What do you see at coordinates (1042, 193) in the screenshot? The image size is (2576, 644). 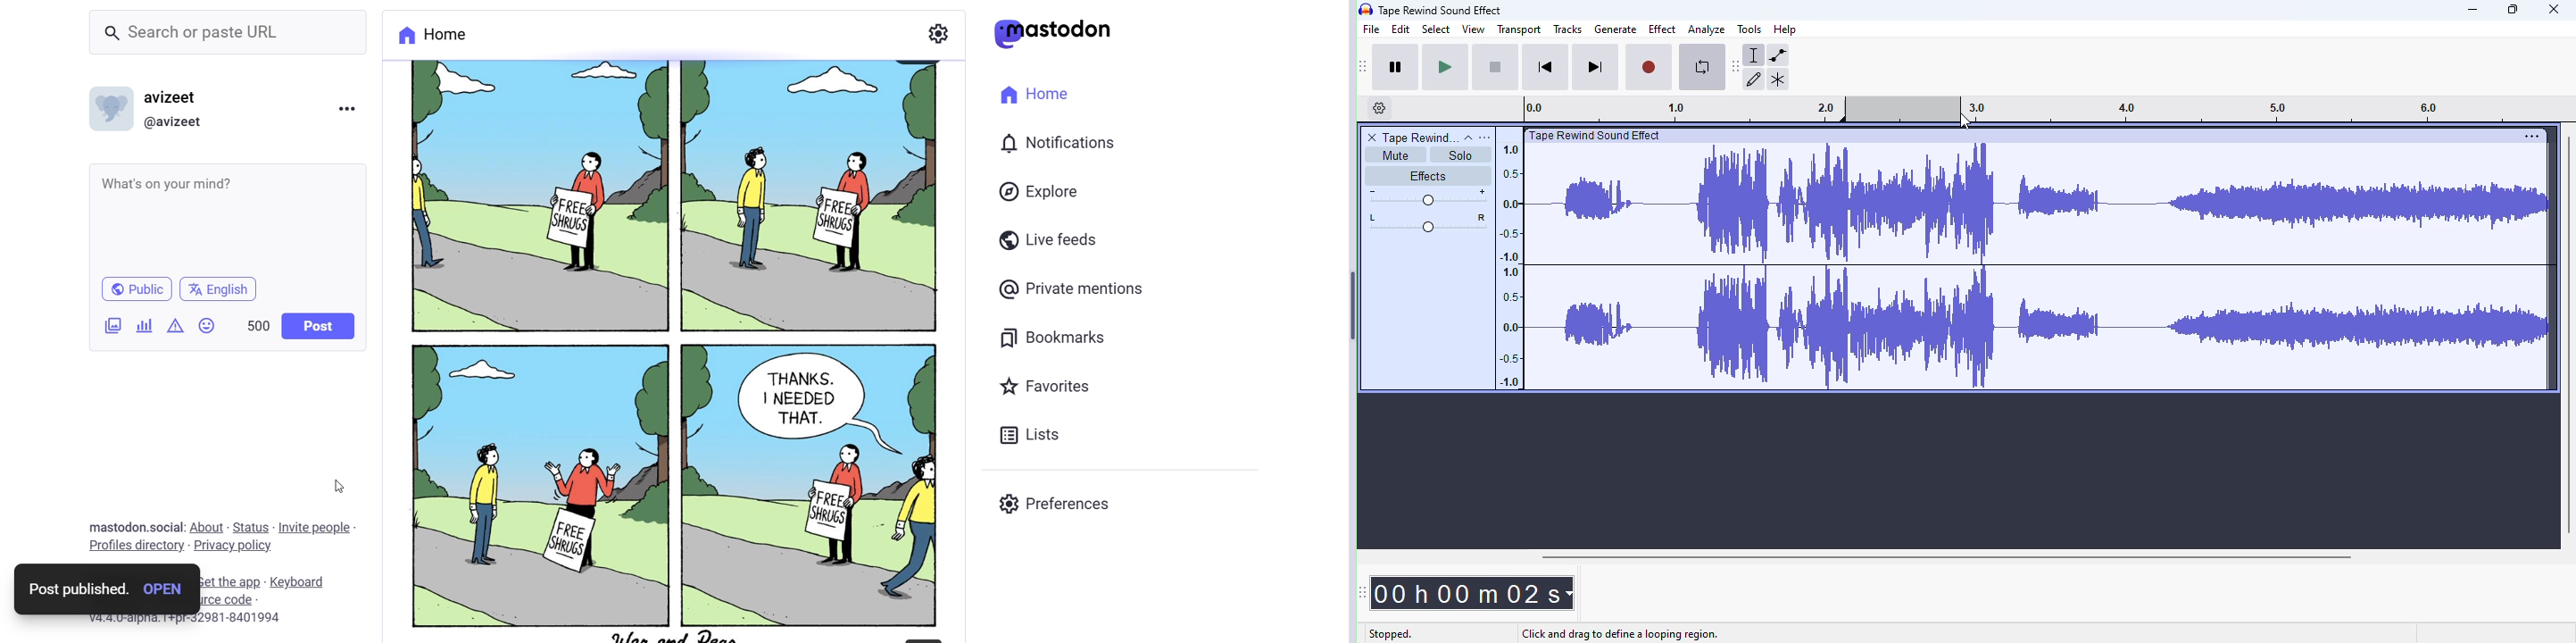 I see `Explore` at bounding box center [1042, 193].